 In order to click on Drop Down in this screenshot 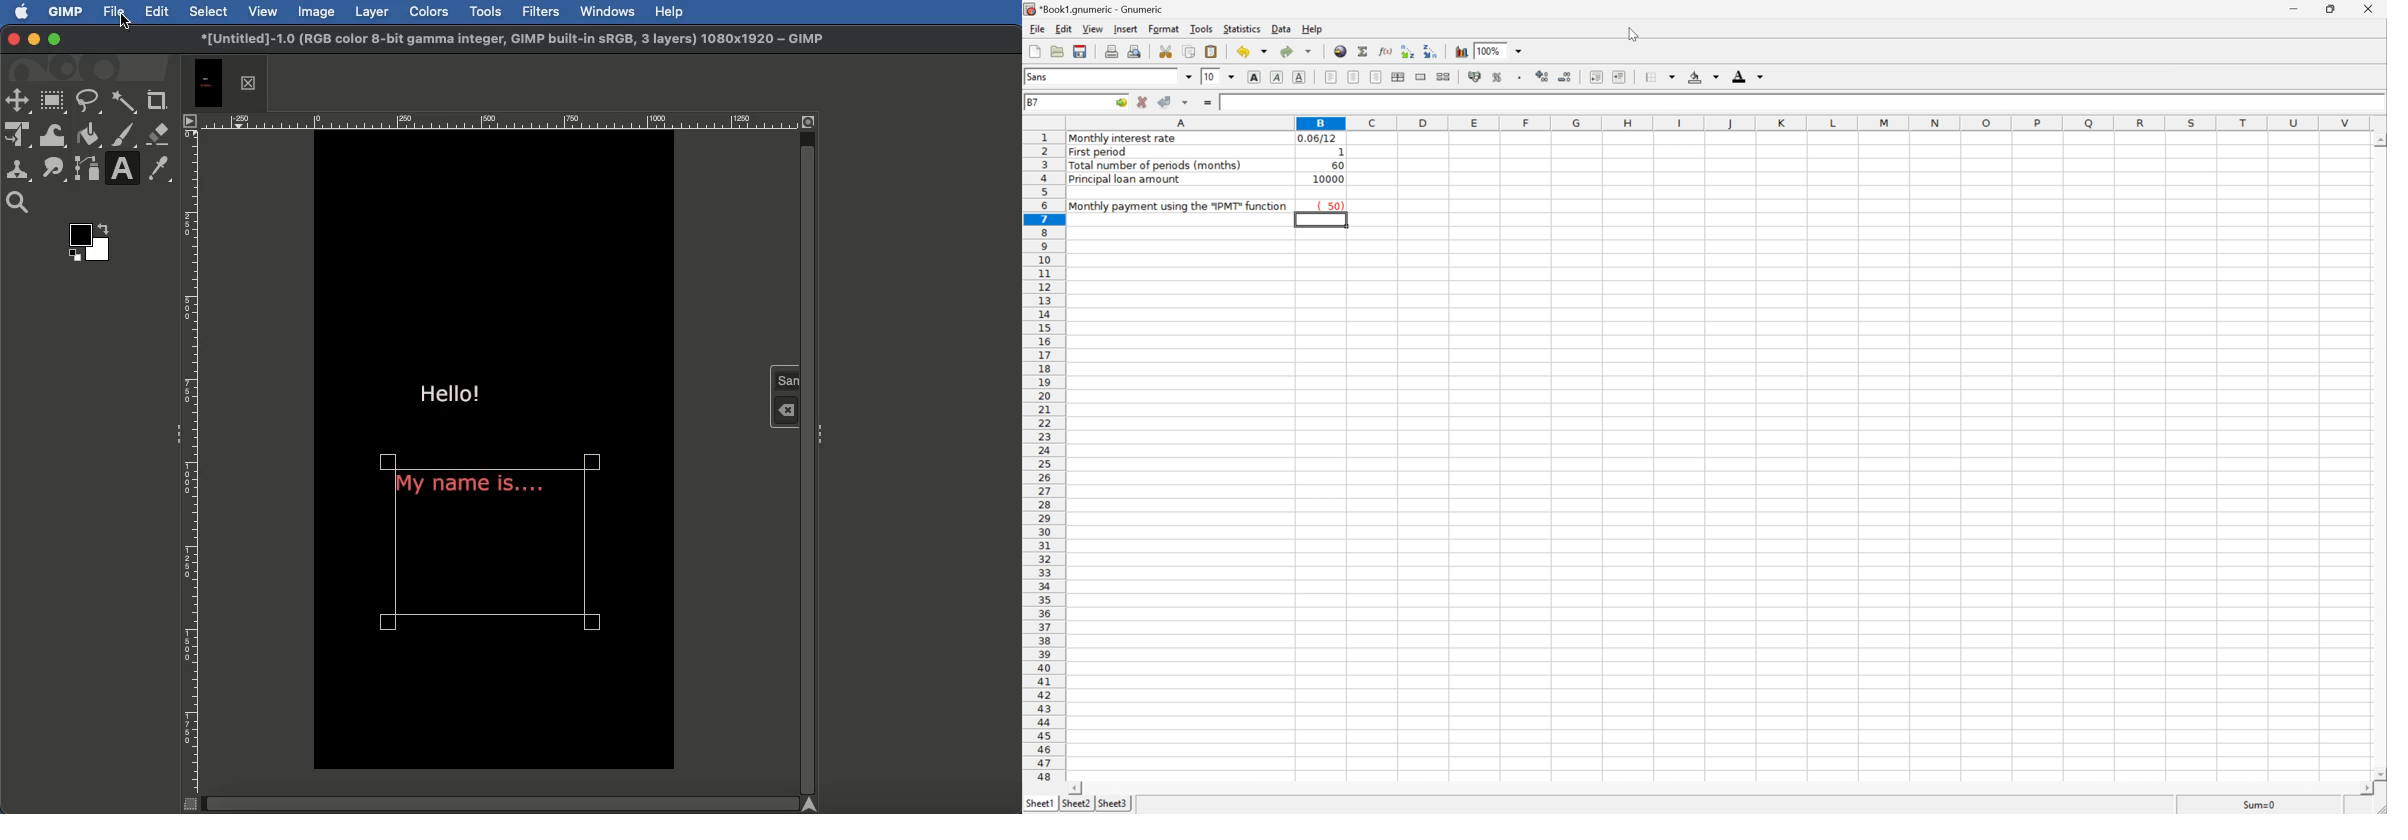, I will do `click(1189, 77)`.